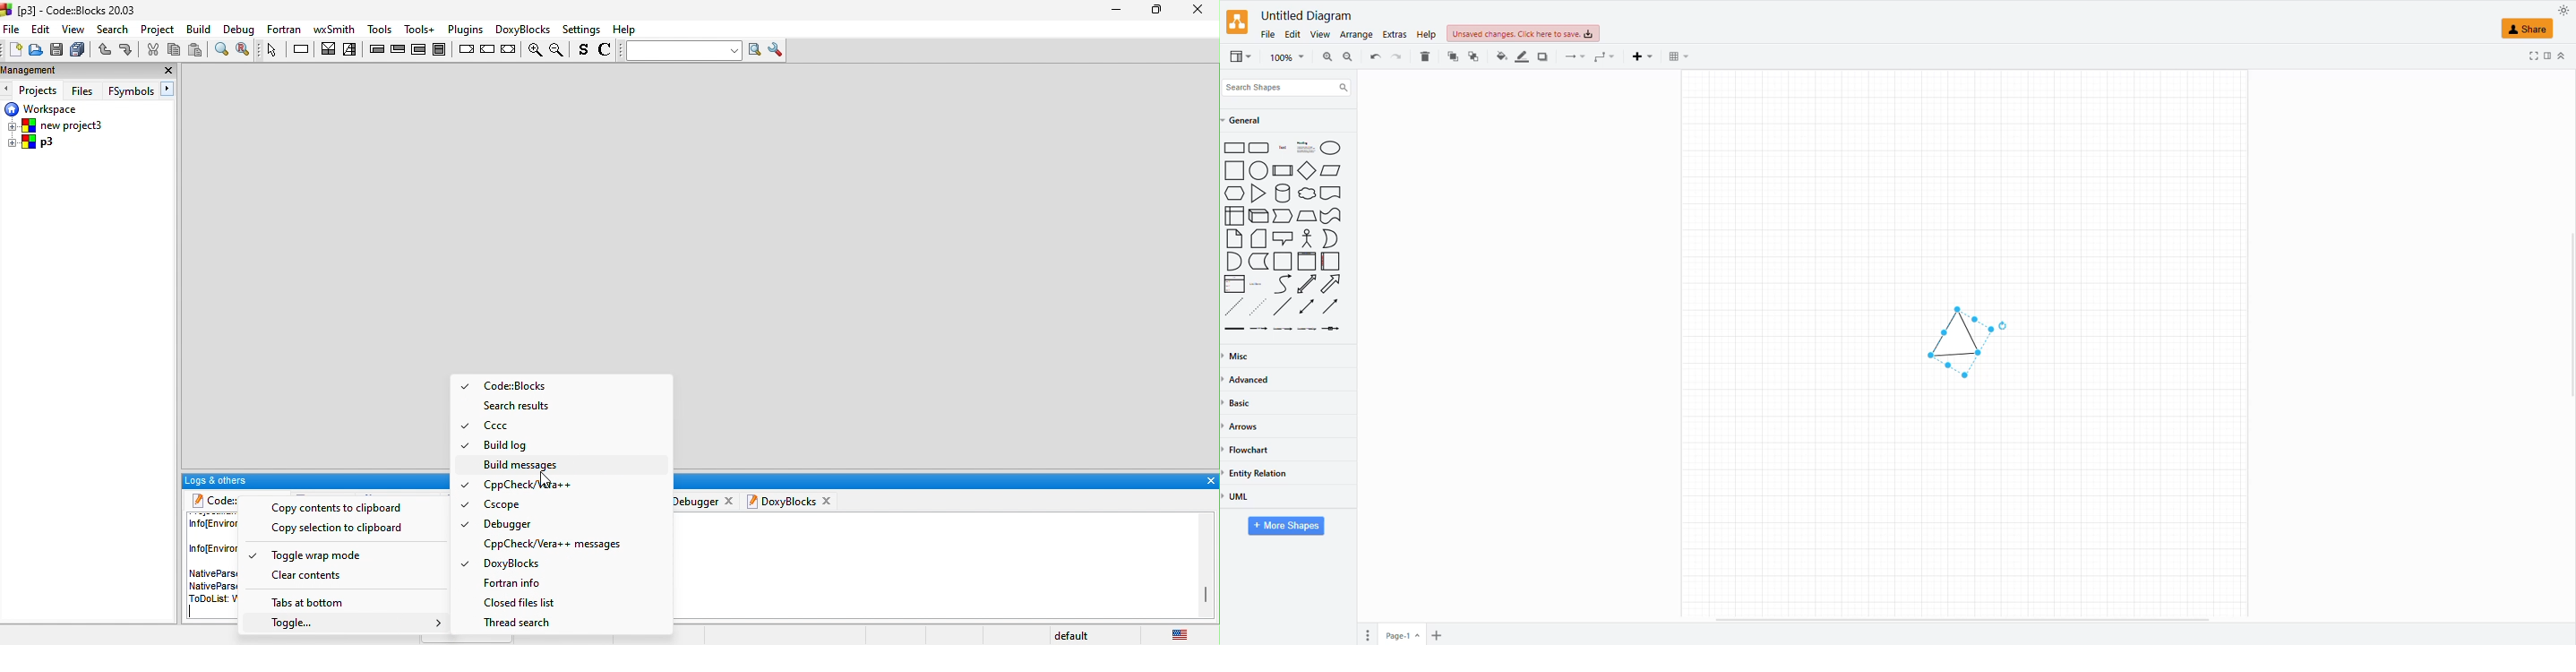 This screenshot has height=672, width=2576. What do you see at coordinates (782, 501) in the screenshot?
I see `doxyblocks` at bounding box center [782, 501].